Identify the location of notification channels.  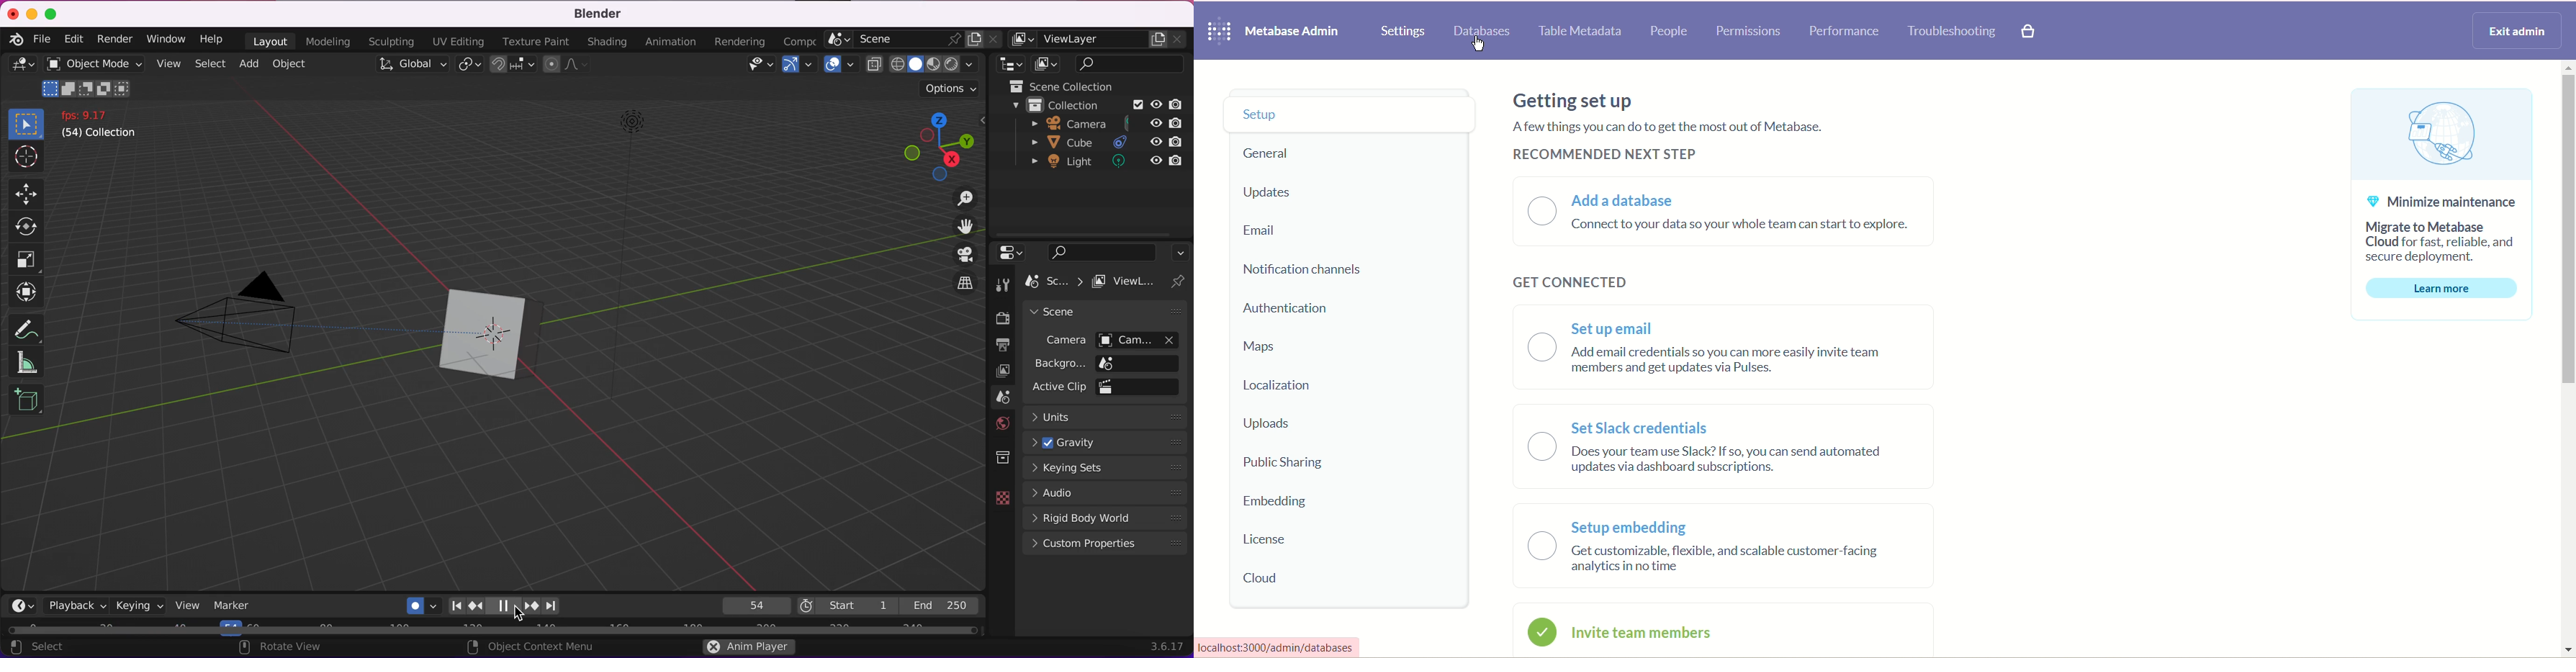
(1312, 269).